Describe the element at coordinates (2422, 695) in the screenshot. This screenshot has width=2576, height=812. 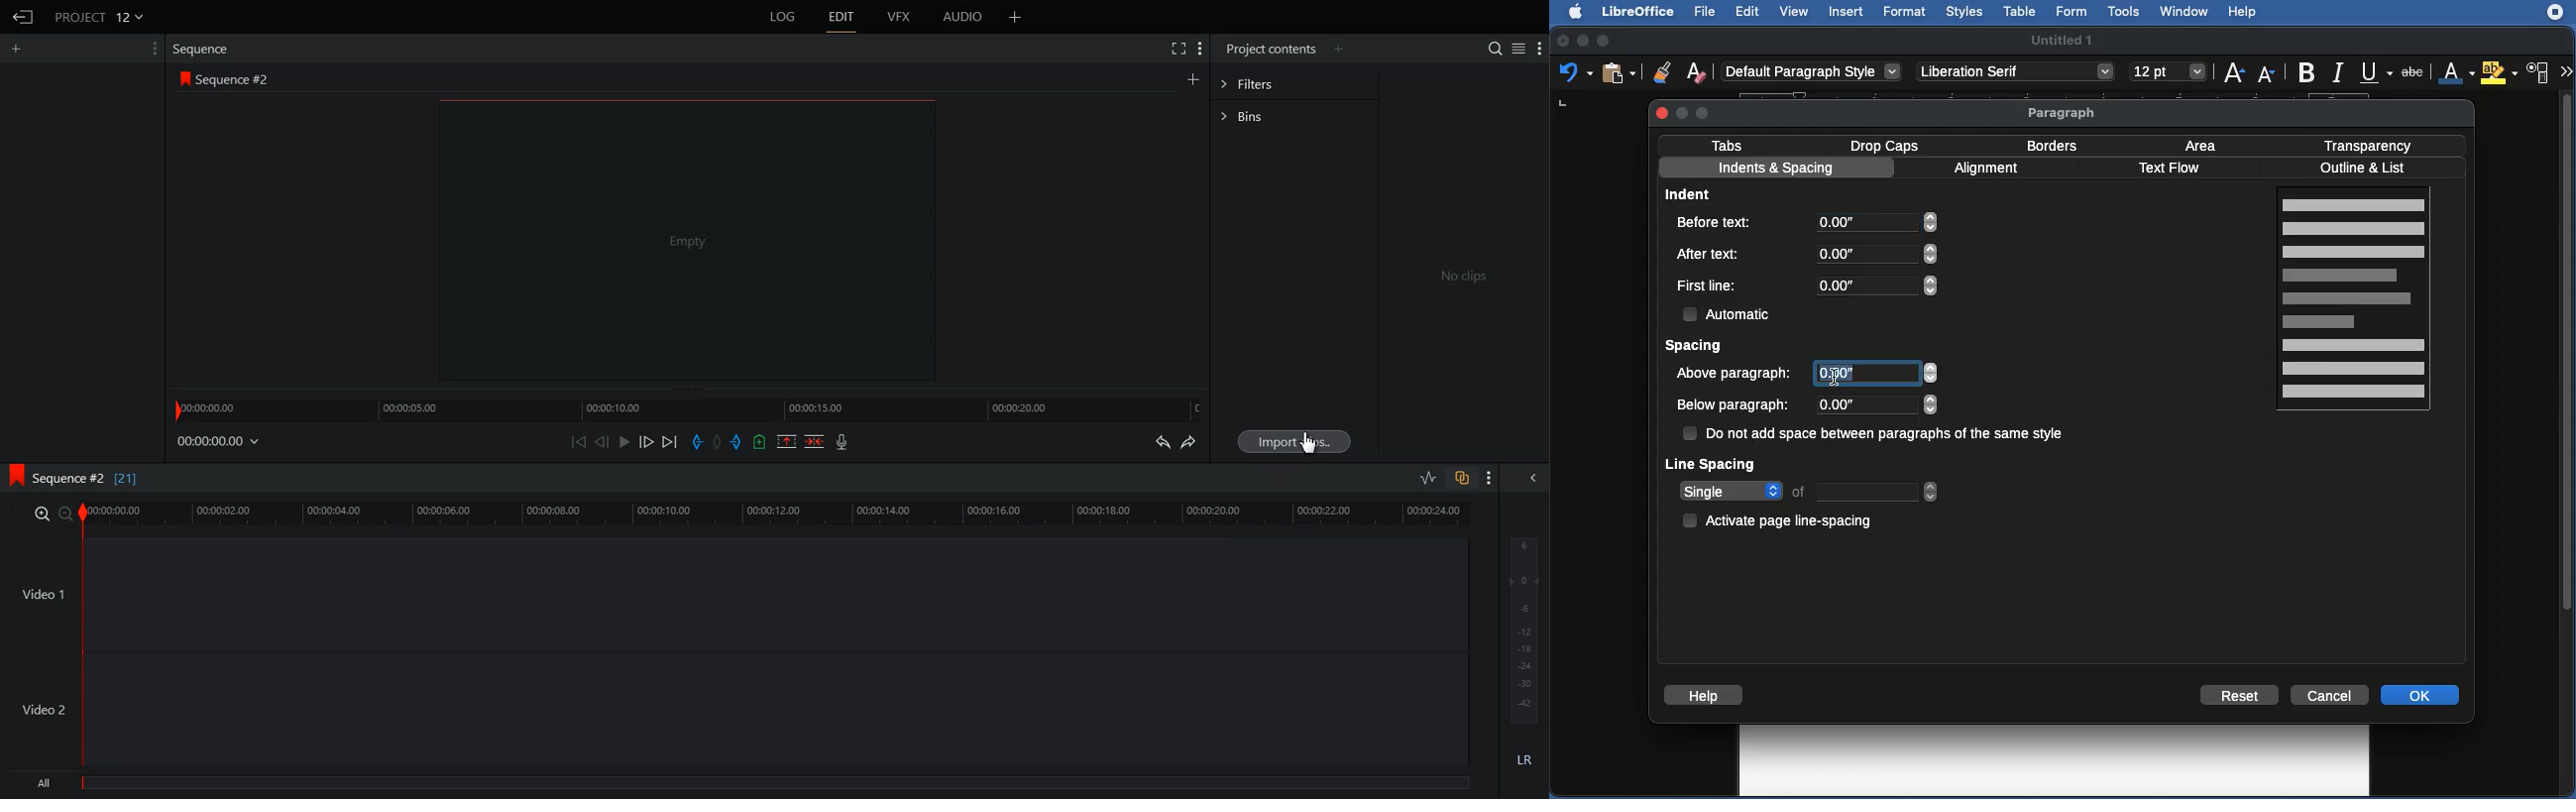
I see `OK` at that location.